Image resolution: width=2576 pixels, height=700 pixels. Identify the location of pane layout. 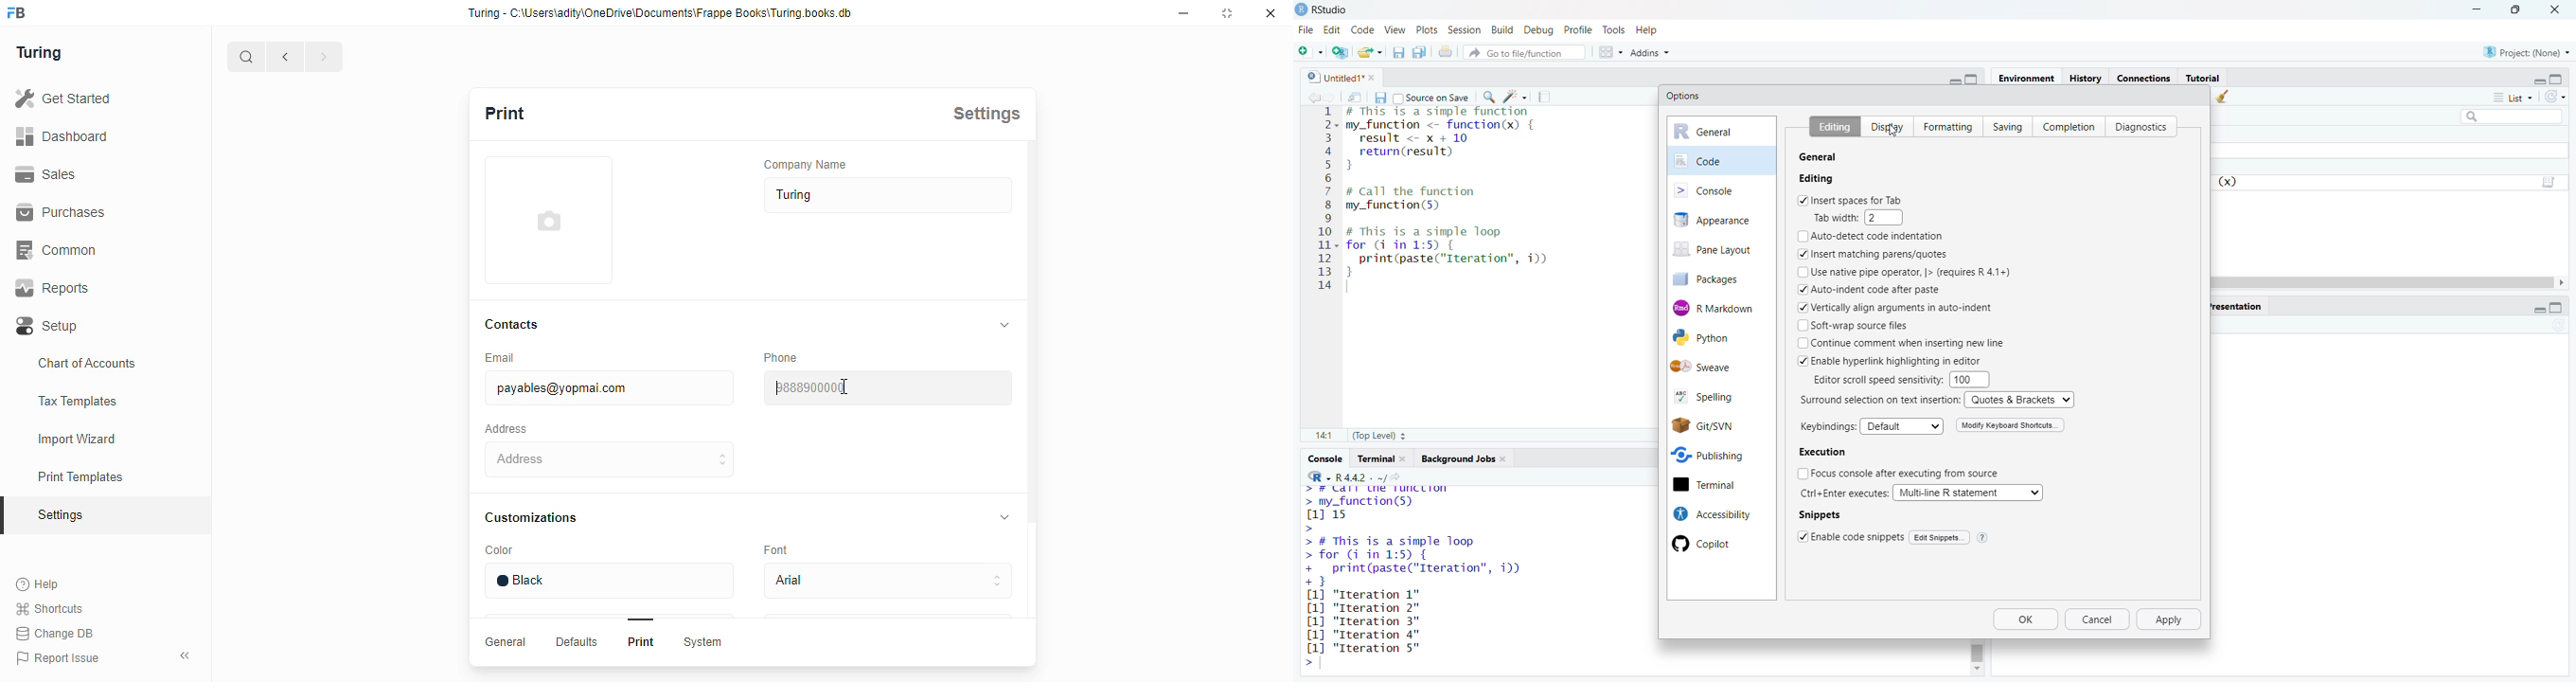
(1717, 251).